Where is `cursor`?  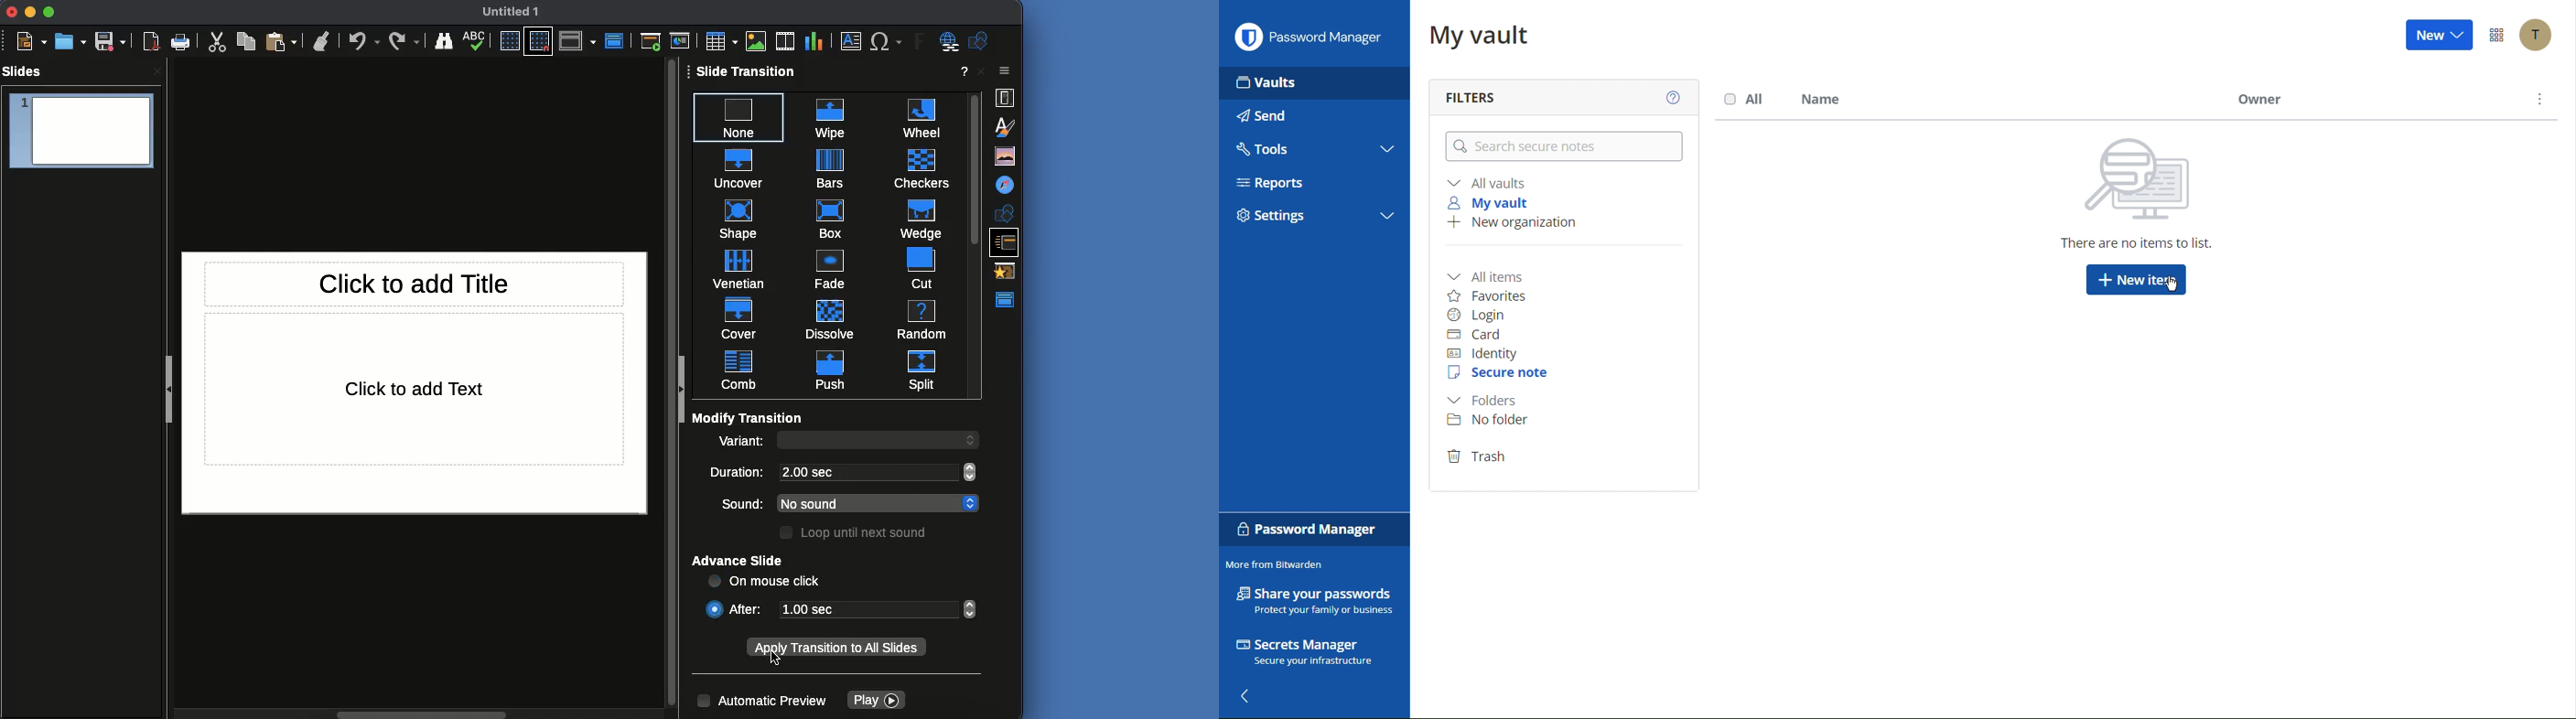 cursor is located at coordinates (778, 660).